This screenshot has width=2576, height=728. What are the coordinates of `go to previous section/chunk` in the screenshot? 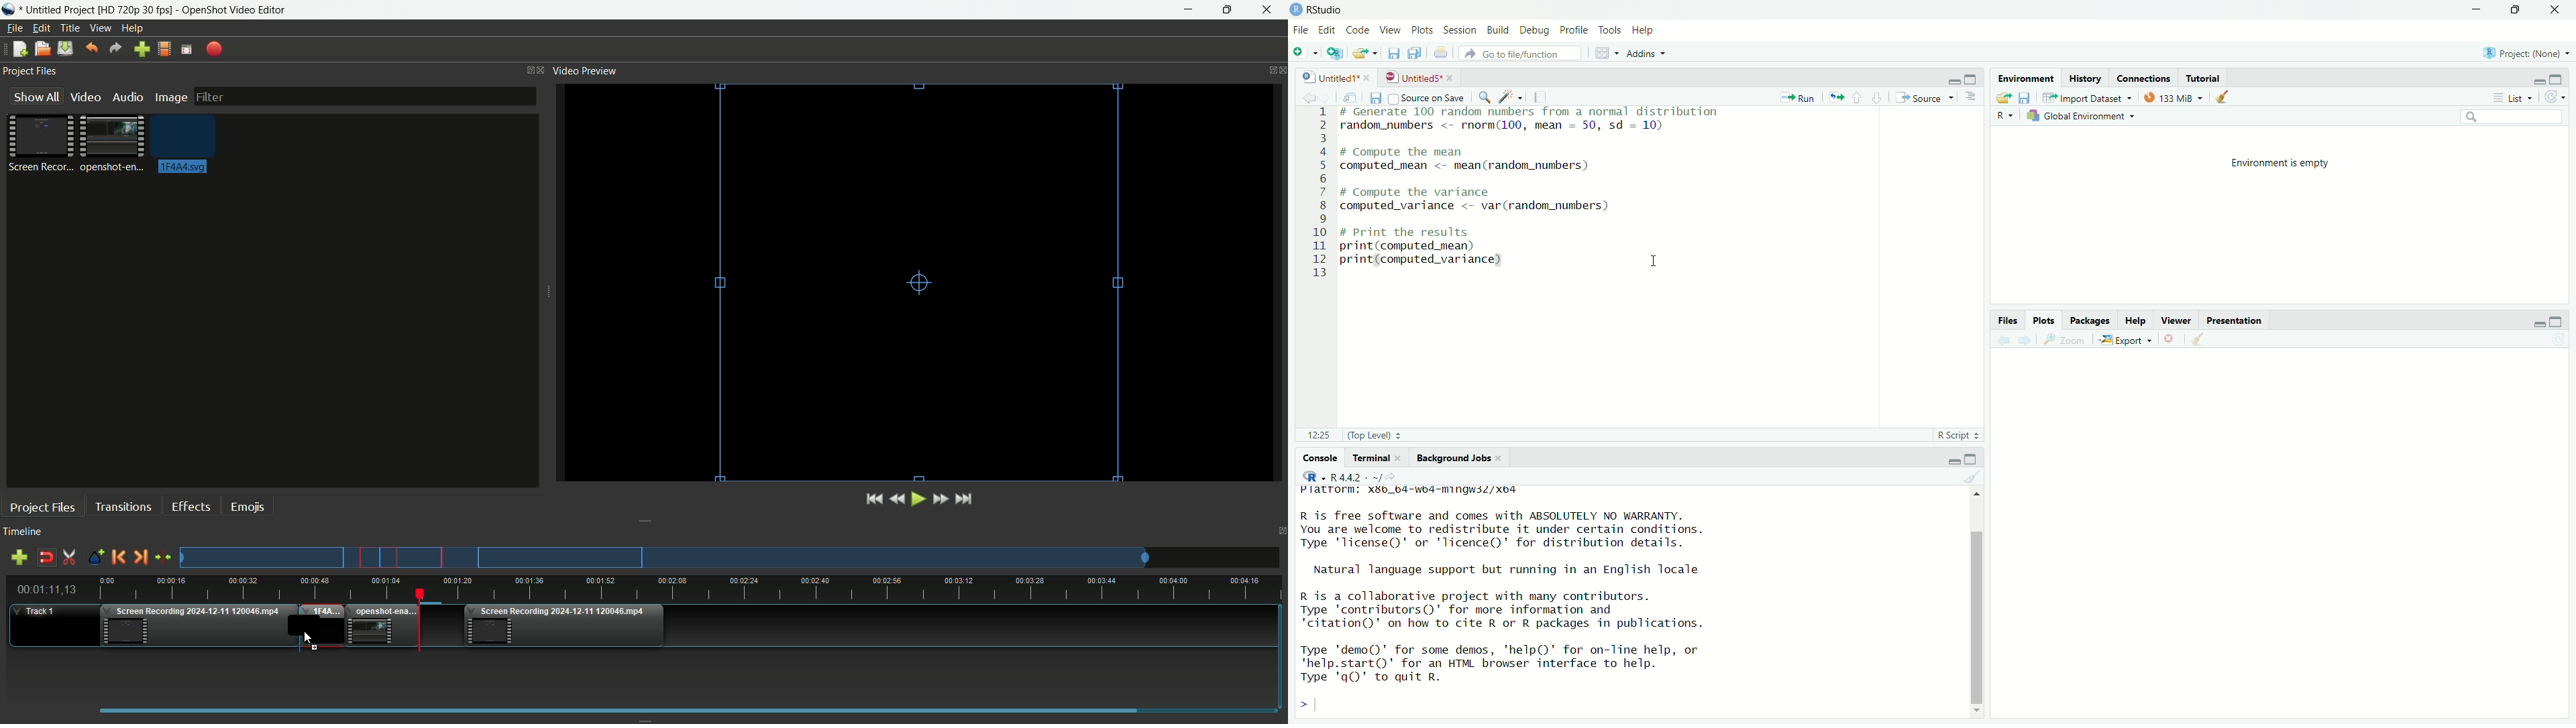 It's located at (1858, 97).